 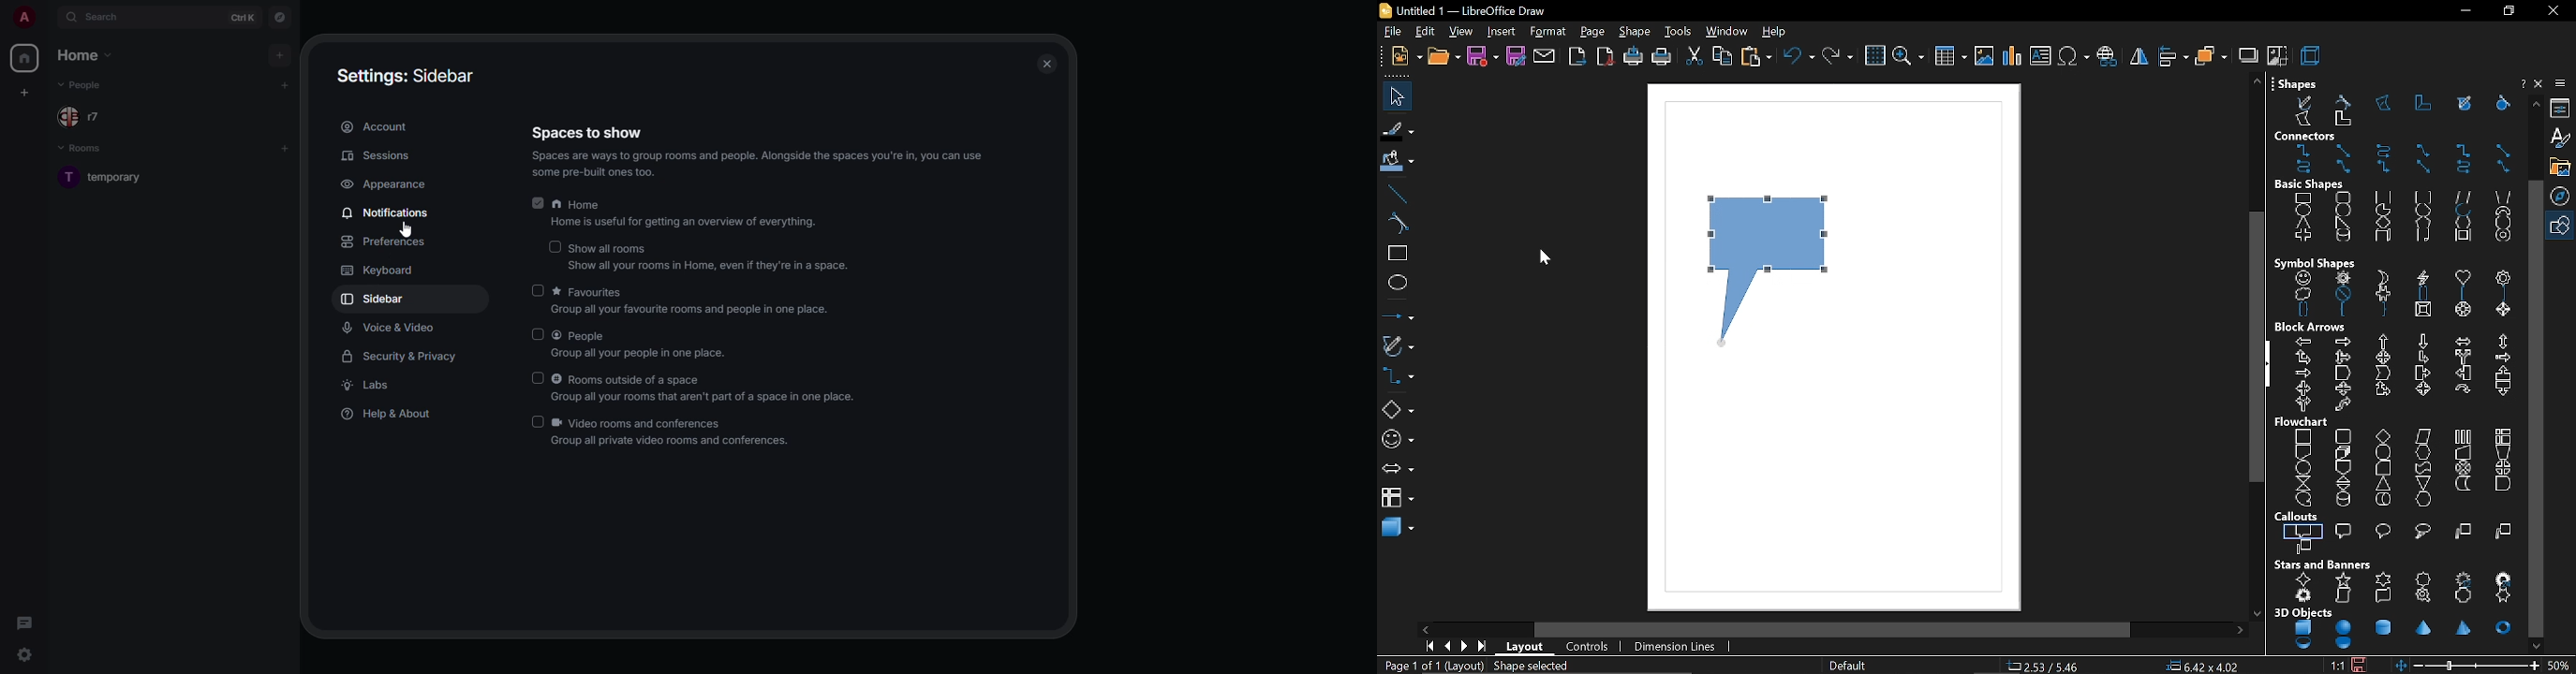 I want to click on people, so click(x=80, y=116).